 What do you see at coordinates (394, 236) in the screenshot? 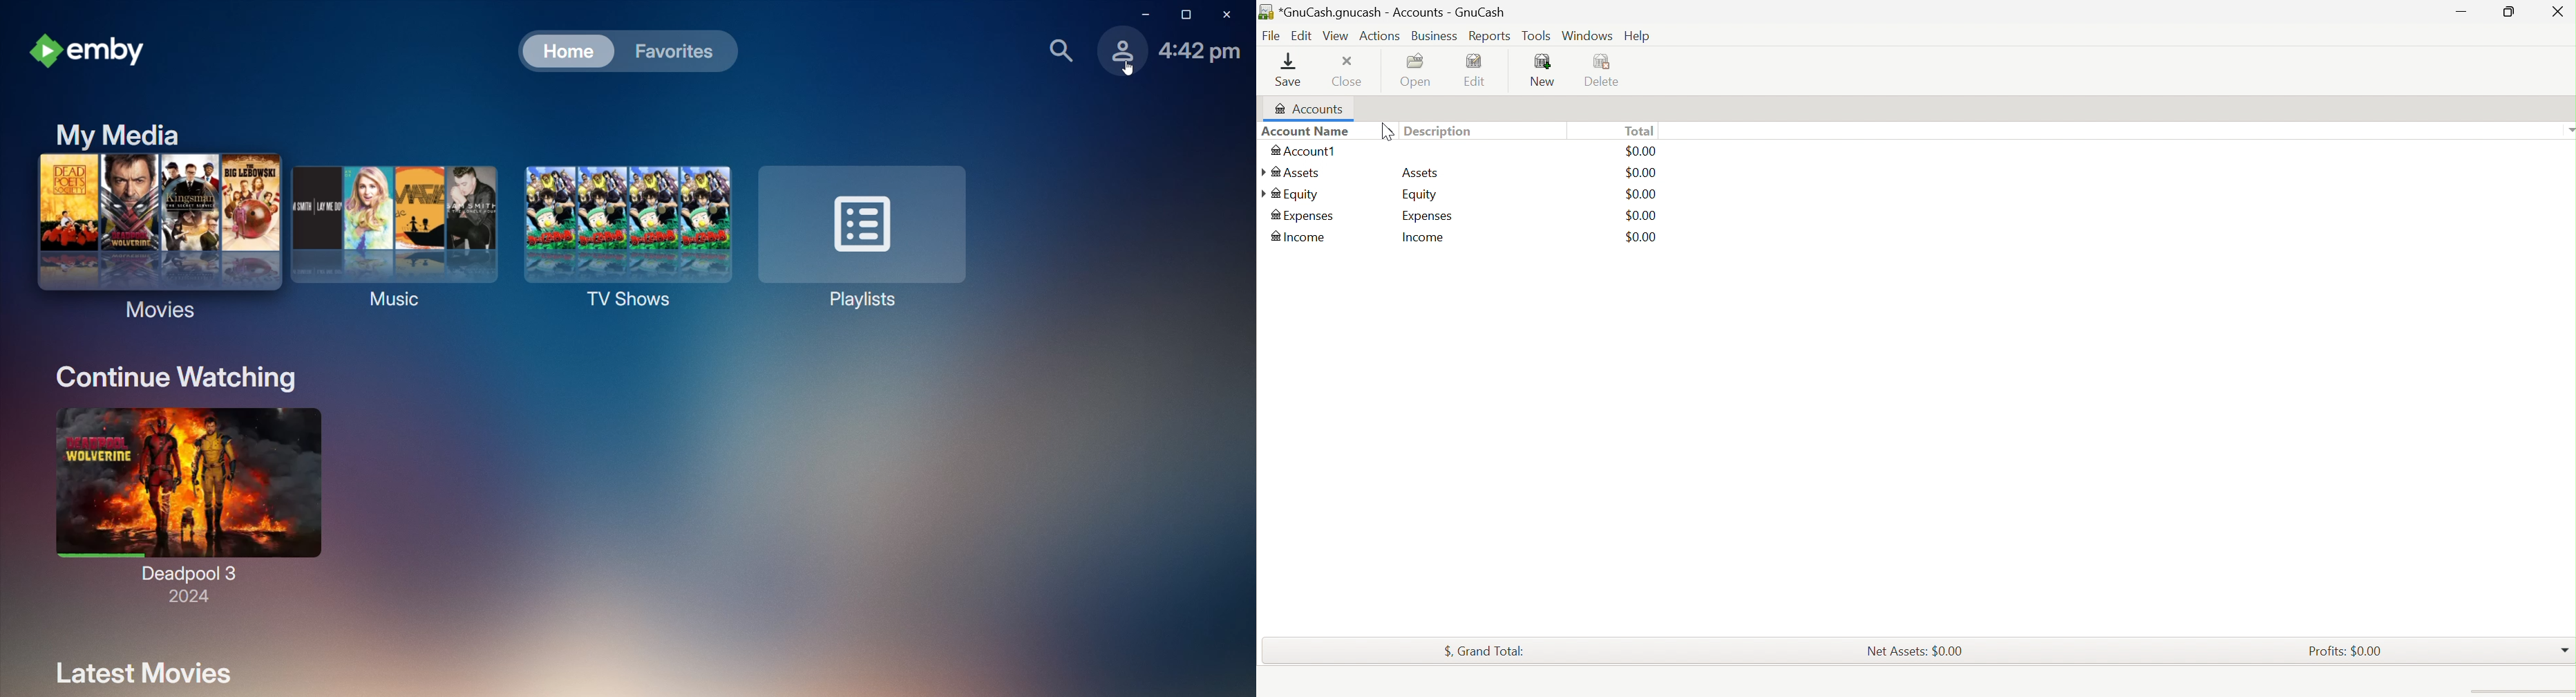
I see `Music` at bounding box center [394, 236].